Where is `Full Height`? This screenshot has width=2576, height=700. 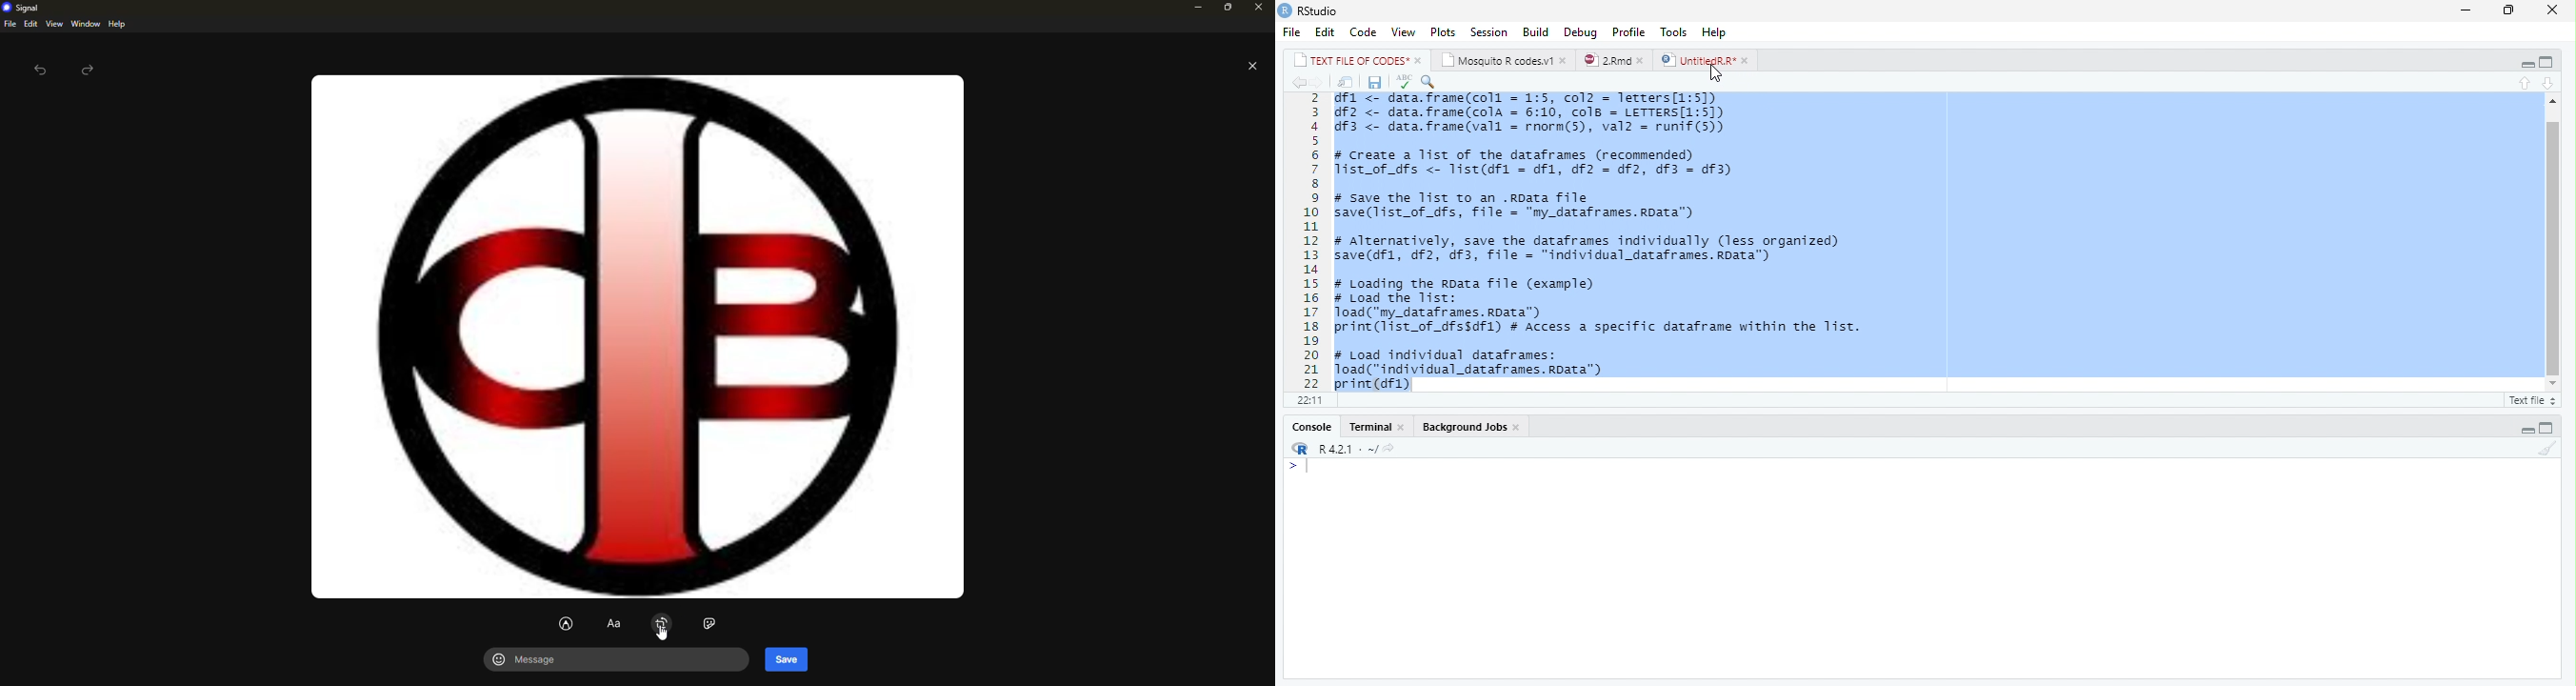
Full Height is located at coordinates (2549, 61).